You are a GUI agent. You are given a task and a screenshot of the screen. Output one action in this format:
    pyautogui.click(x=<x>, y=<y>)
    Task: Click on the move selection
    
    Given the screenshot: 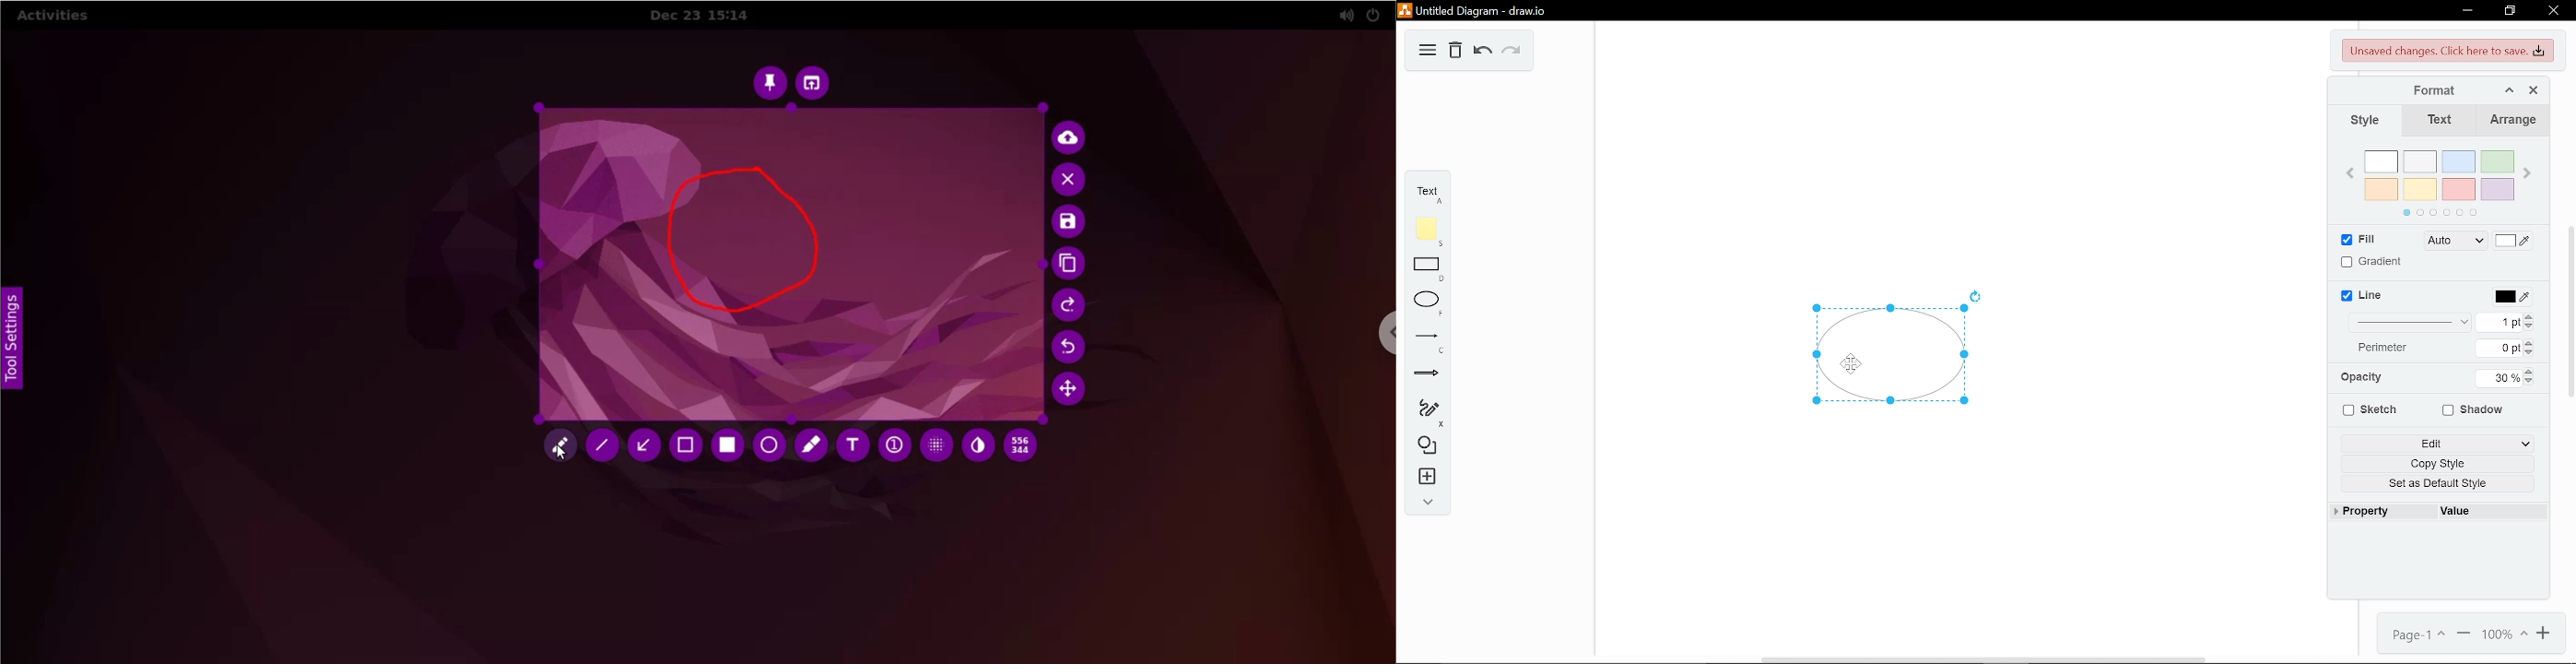 What is the action you would take?
    pyautogui.click(x=1072, y=392)
    